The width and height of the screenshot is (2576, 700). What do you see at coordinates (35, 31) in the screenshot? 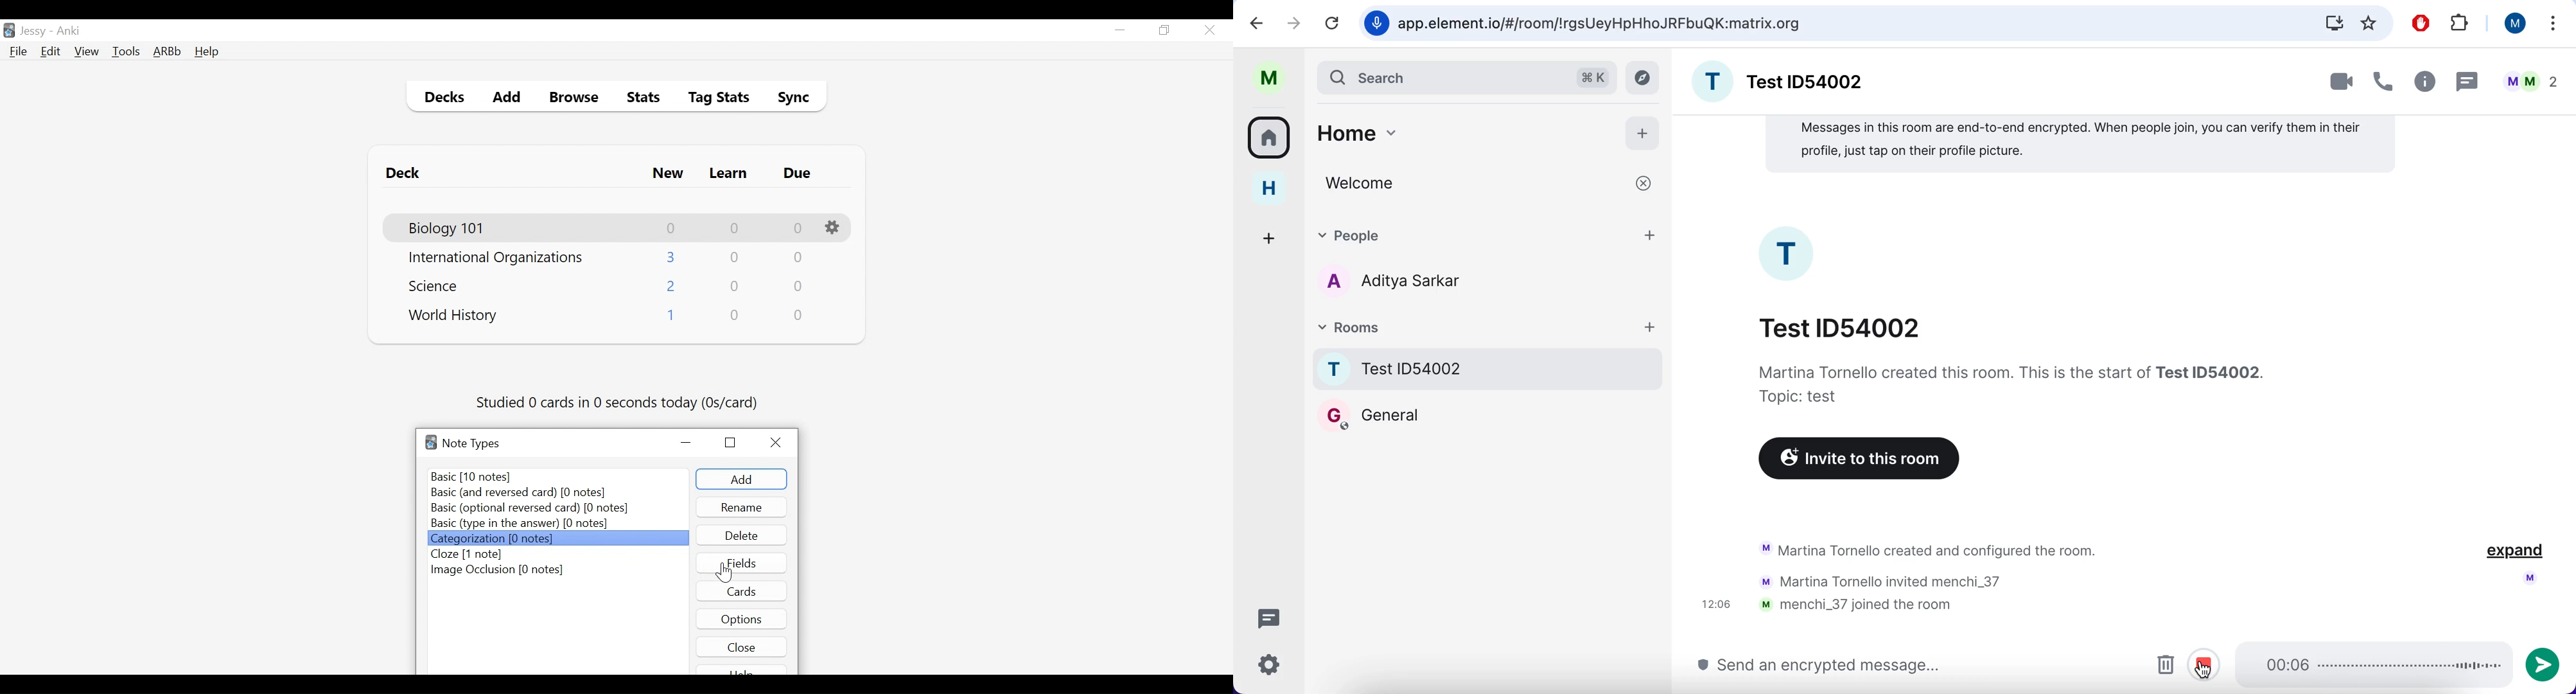
I see `User Nmae` at bounding box center [35, 31].